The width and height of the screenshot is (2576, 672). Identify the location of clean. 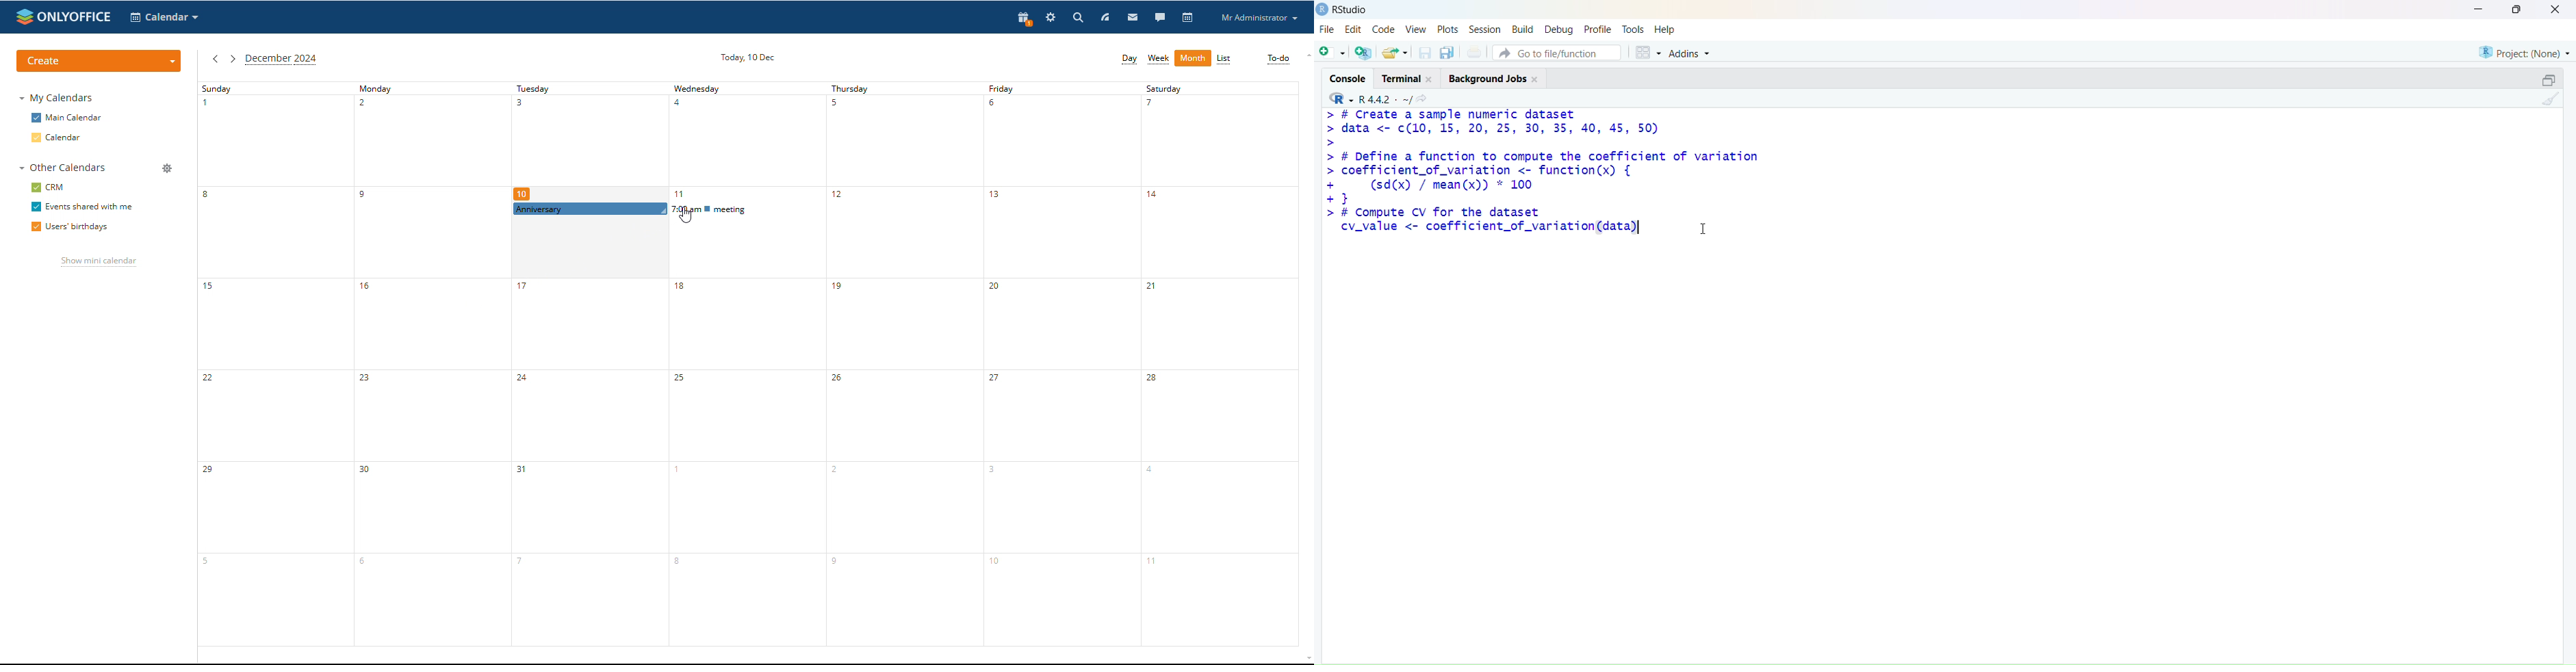
(2552, 99).